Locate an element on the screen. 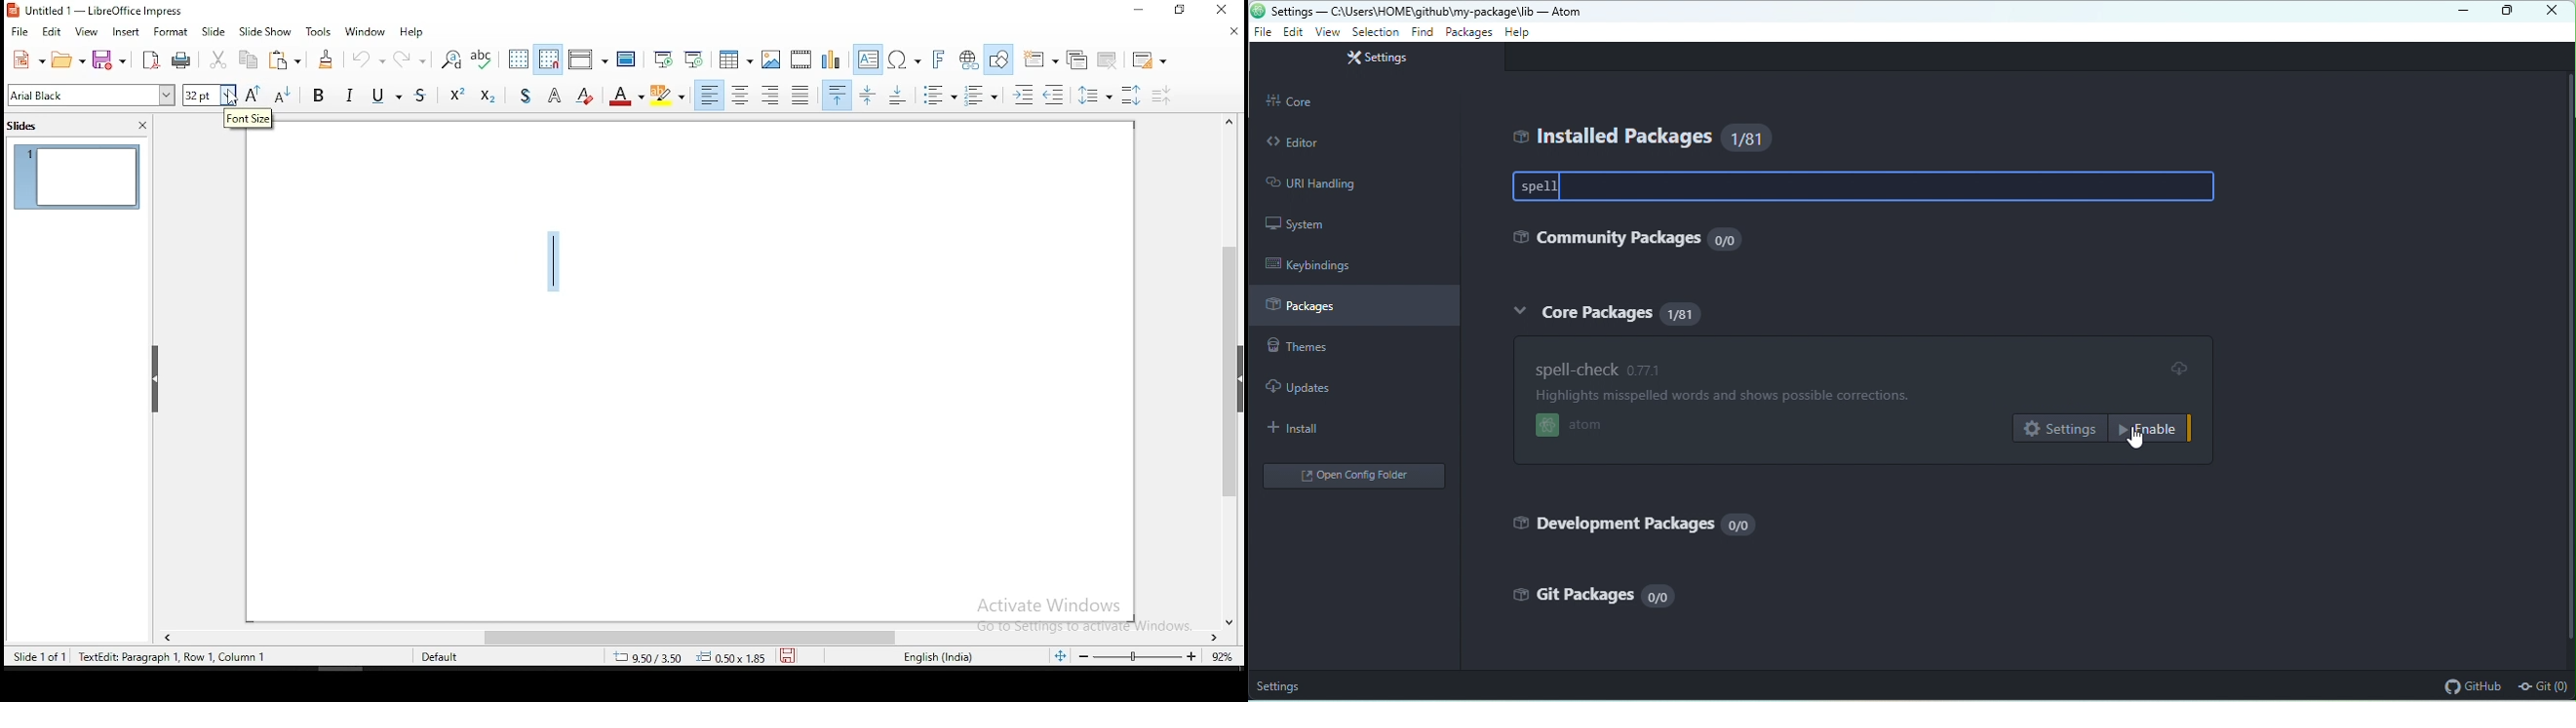  vertical scrollbar is located at coordinates (2567, 356).